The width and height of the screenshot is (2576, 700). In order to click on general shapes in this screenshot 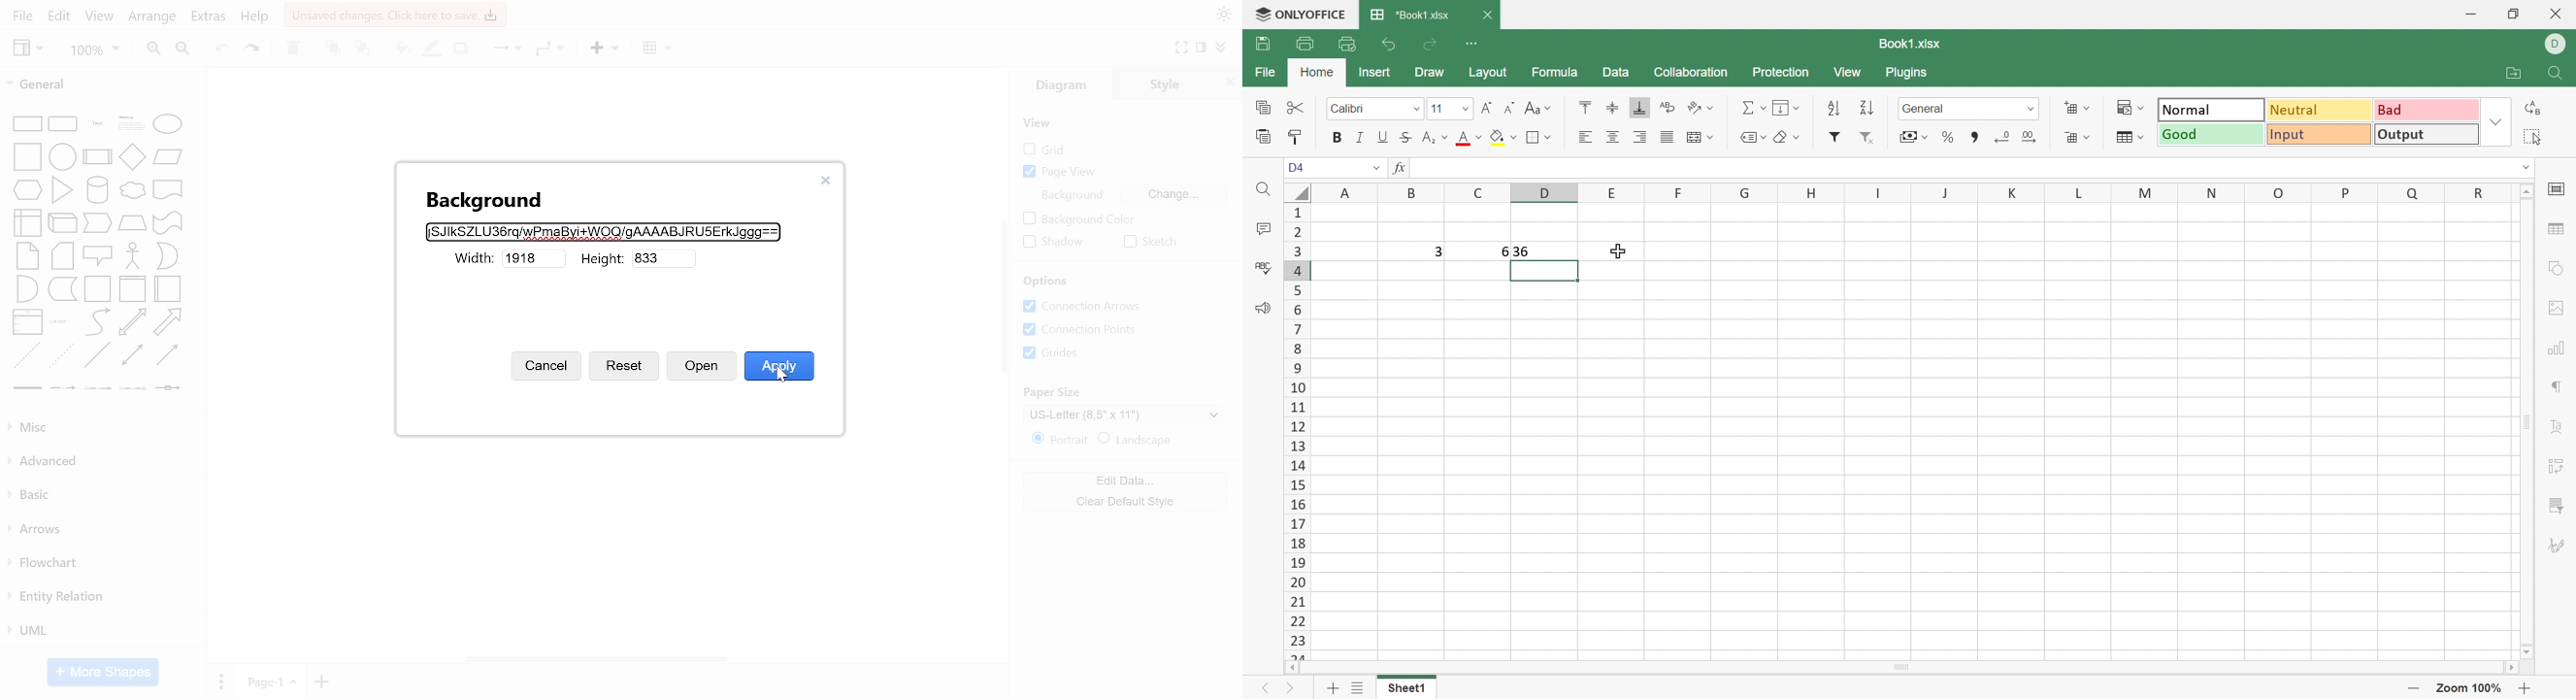, I will do `click(96, 322)`.